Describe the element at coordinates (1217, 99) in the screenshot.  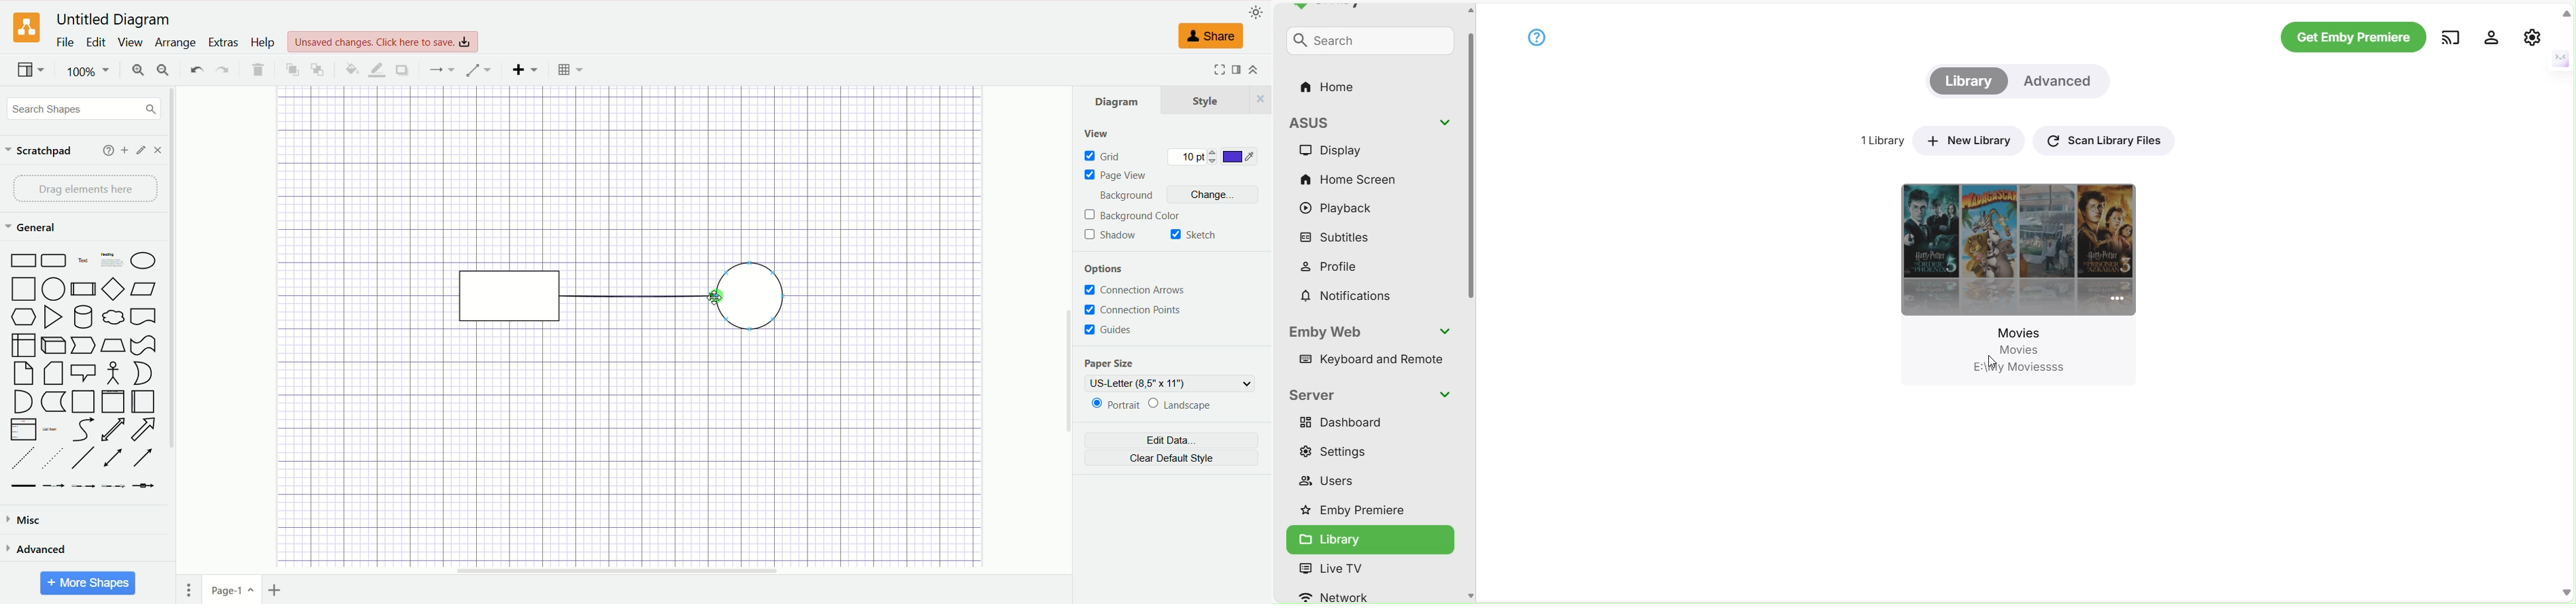
I see `style` at that location.